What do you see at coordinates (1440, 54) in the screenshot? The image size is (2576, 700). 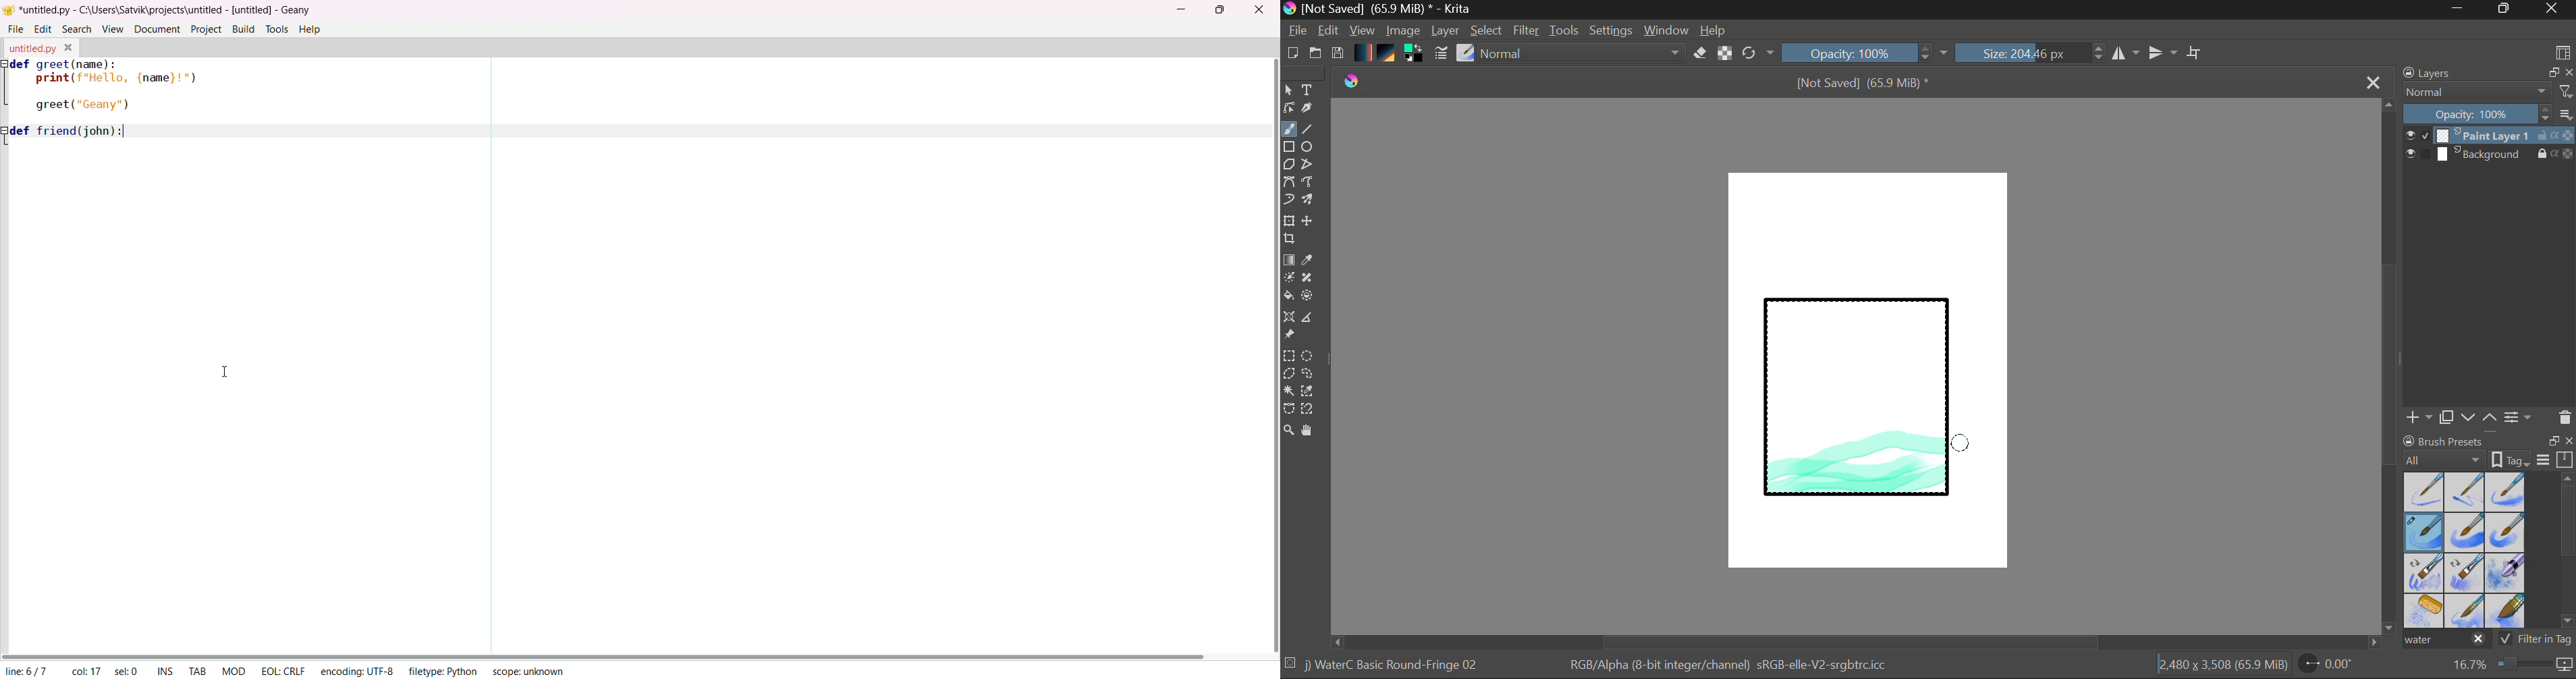 I see `Brush Settings` at bounding box center [1440, 54].